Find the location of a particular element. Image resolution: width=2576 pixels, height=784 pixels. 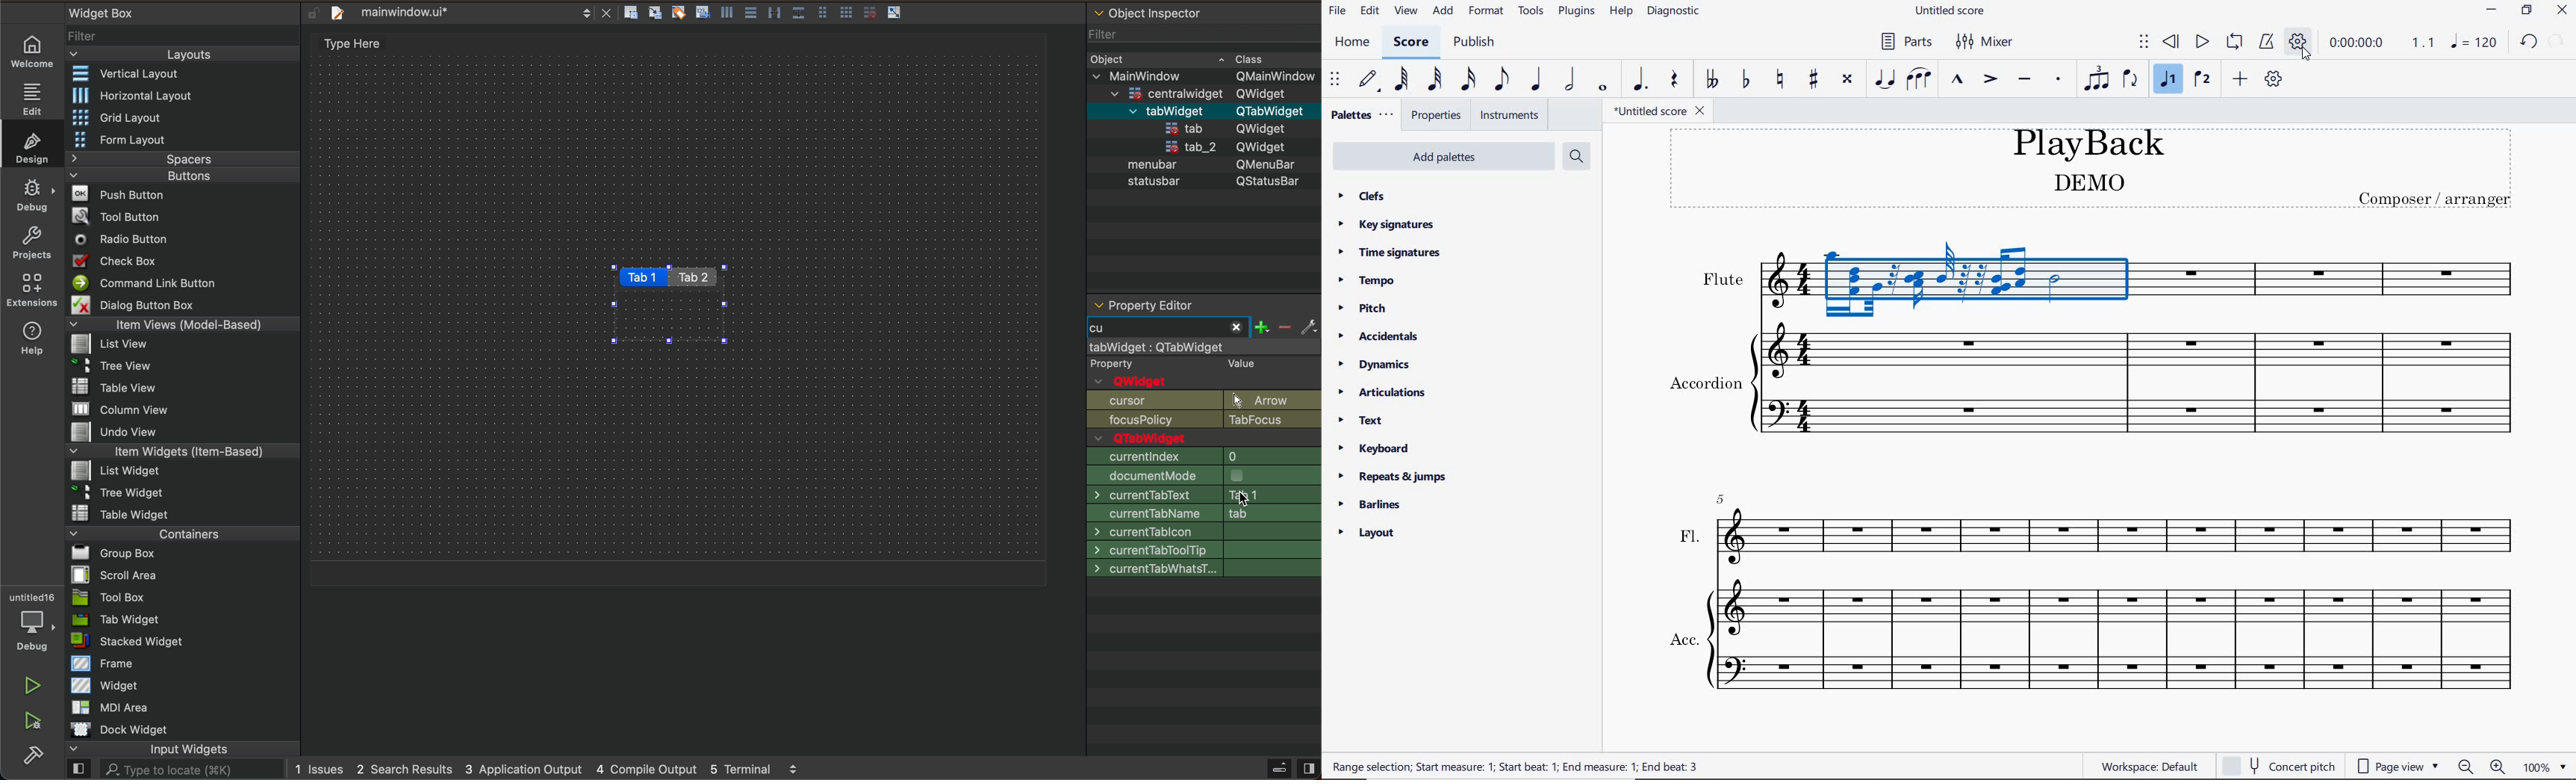

 Command Link Button is located at coordinates (143, 283).